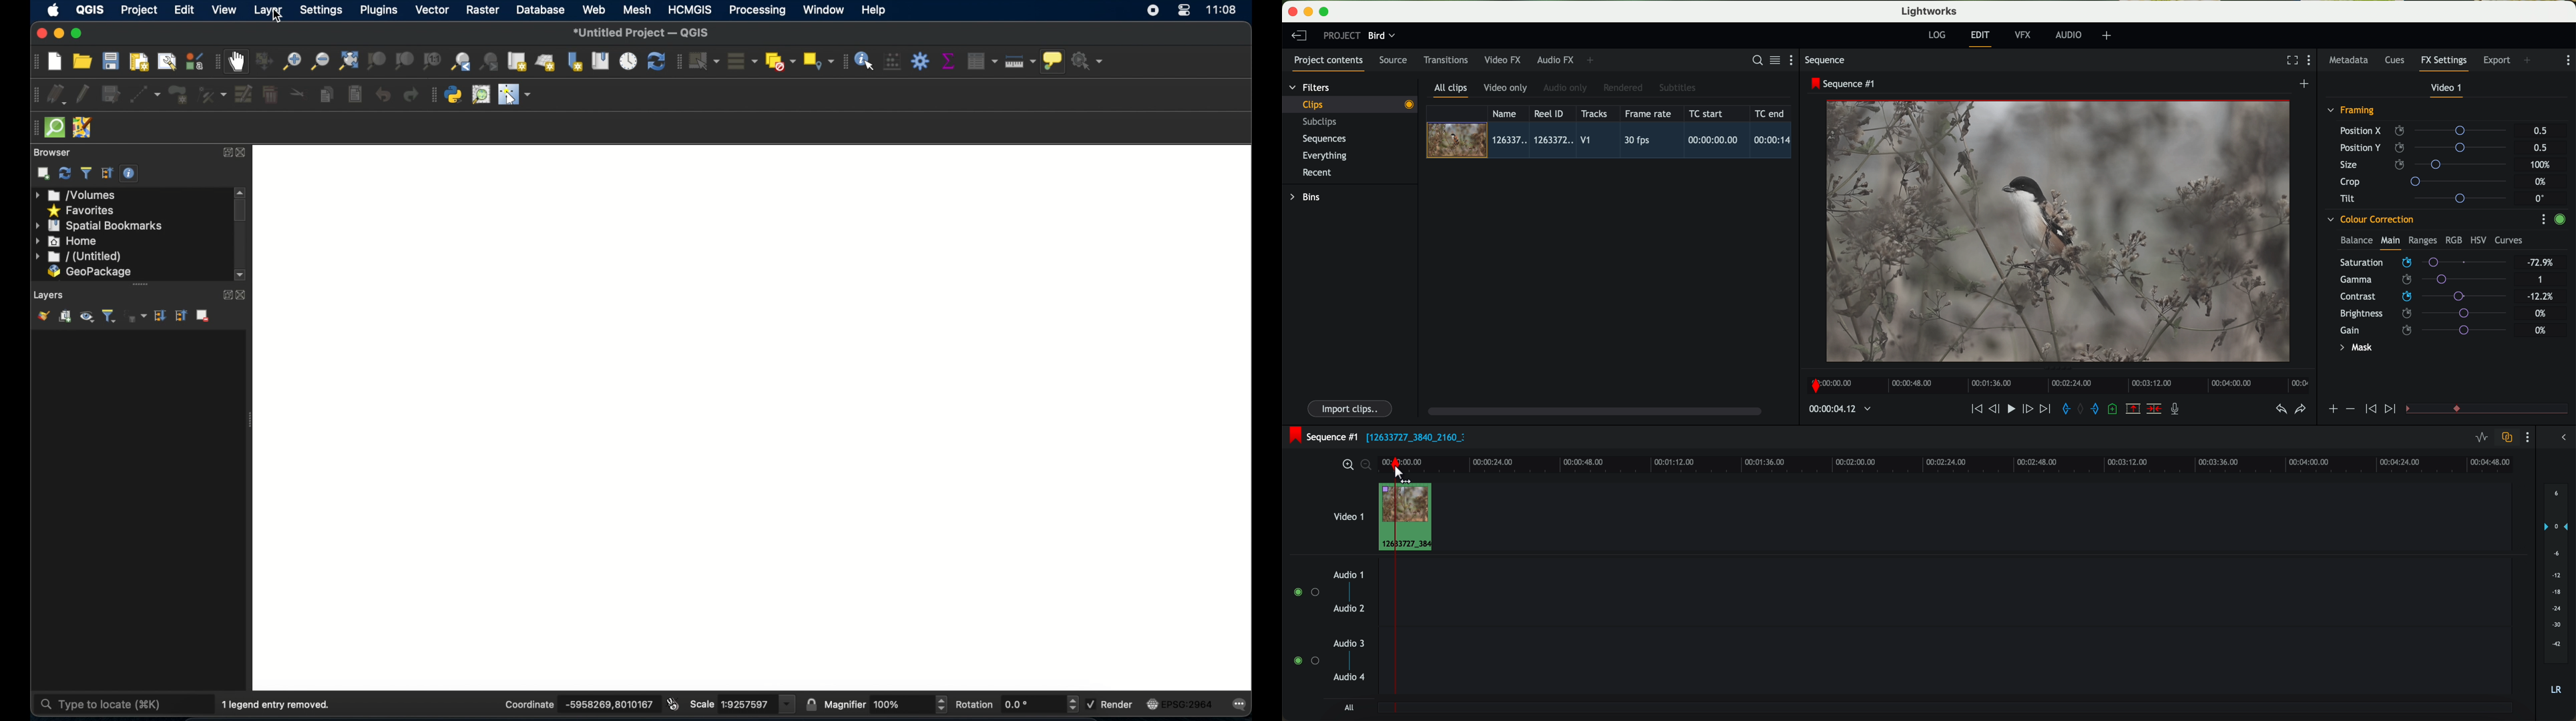  I want to click on screen recorder, so click(1154, 13).